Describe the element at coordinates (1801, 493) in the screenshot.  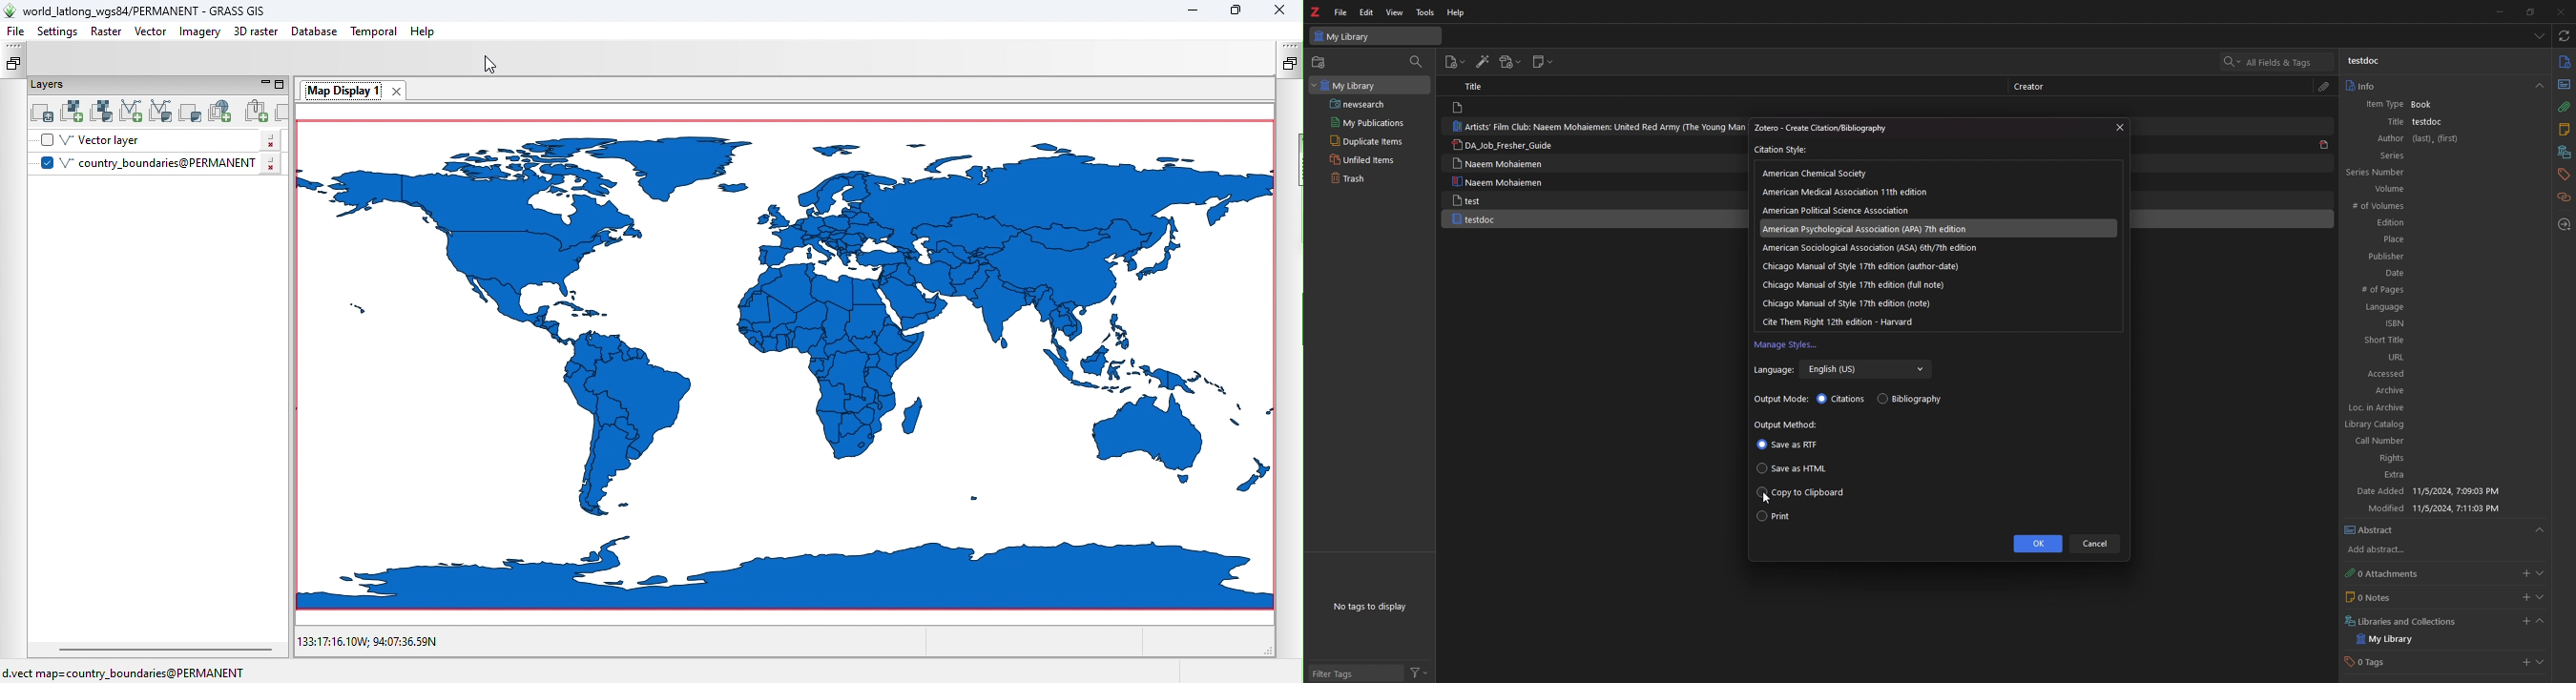
I see `copy to clipboard` at that location.